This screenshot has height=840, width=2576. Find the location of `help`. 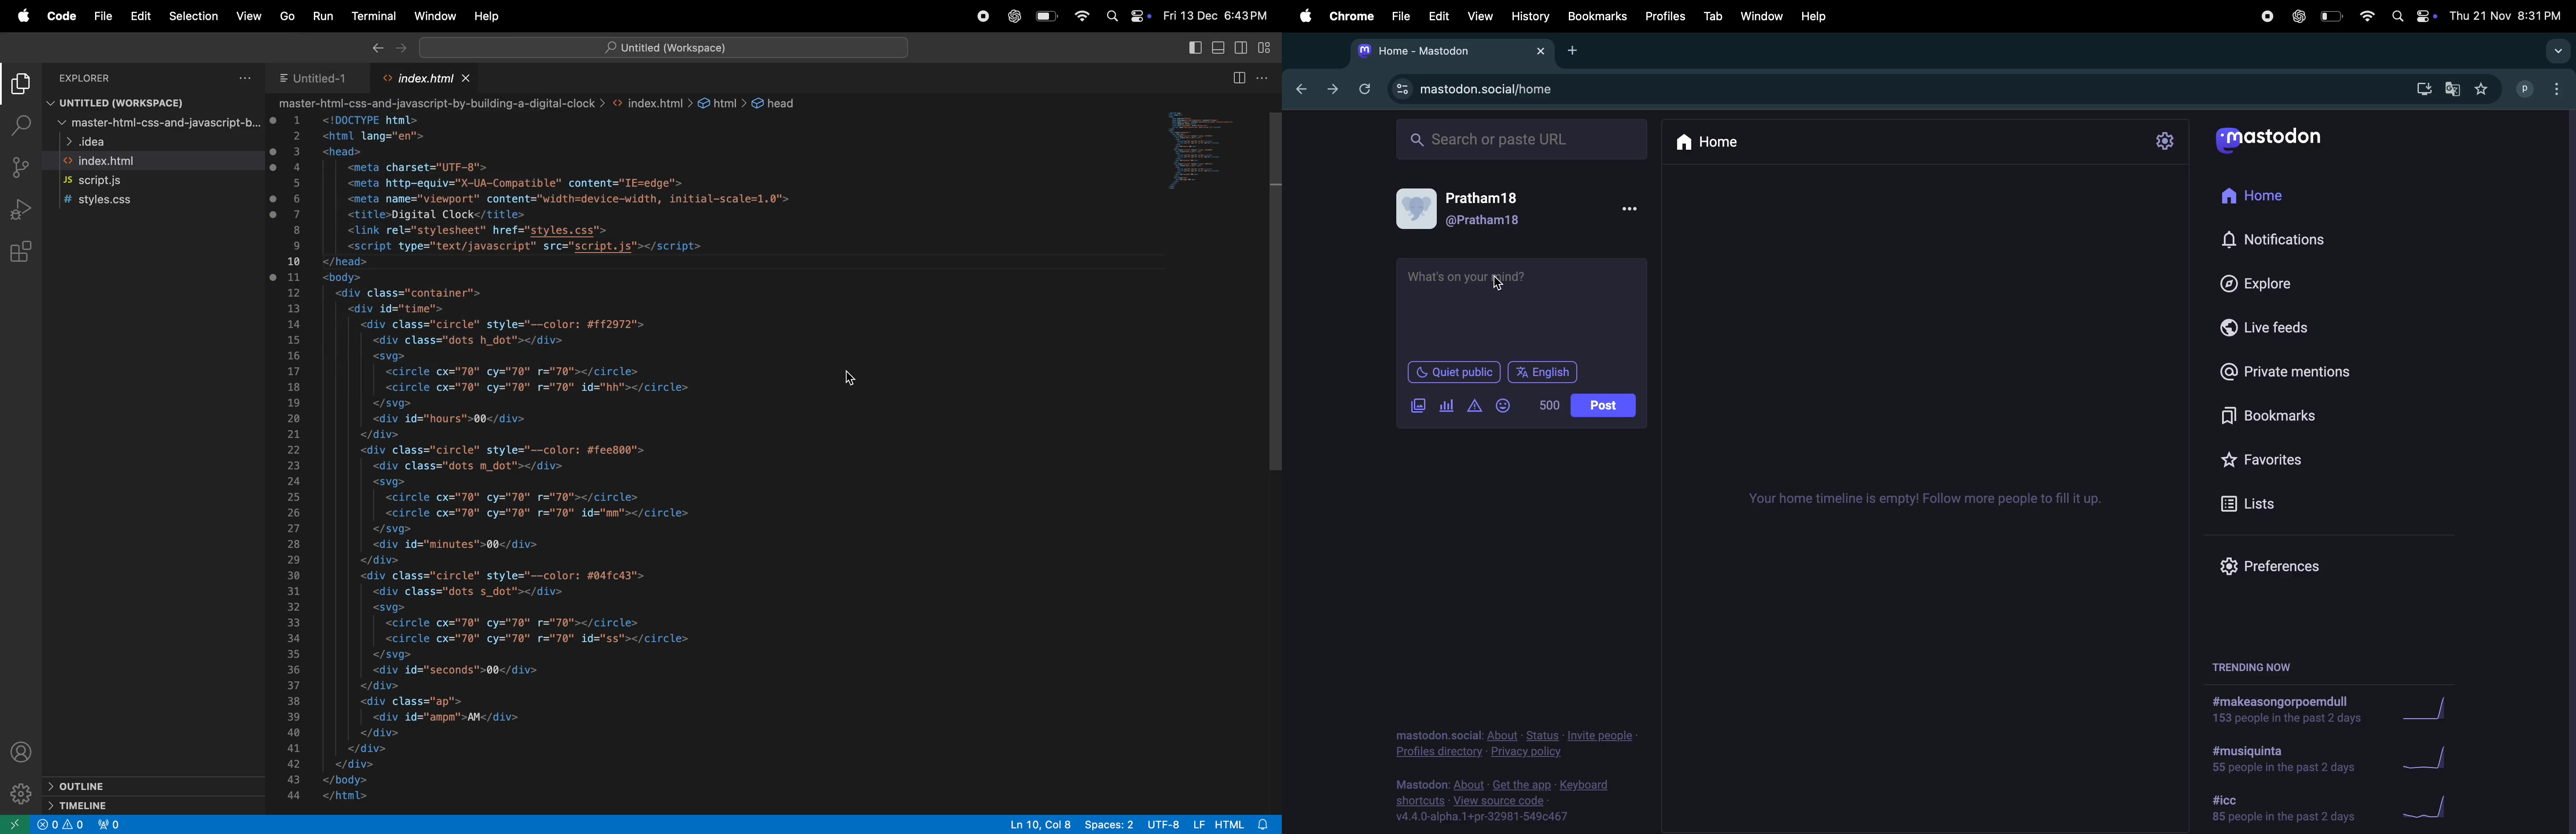

help is located at coordinates (492, 16).